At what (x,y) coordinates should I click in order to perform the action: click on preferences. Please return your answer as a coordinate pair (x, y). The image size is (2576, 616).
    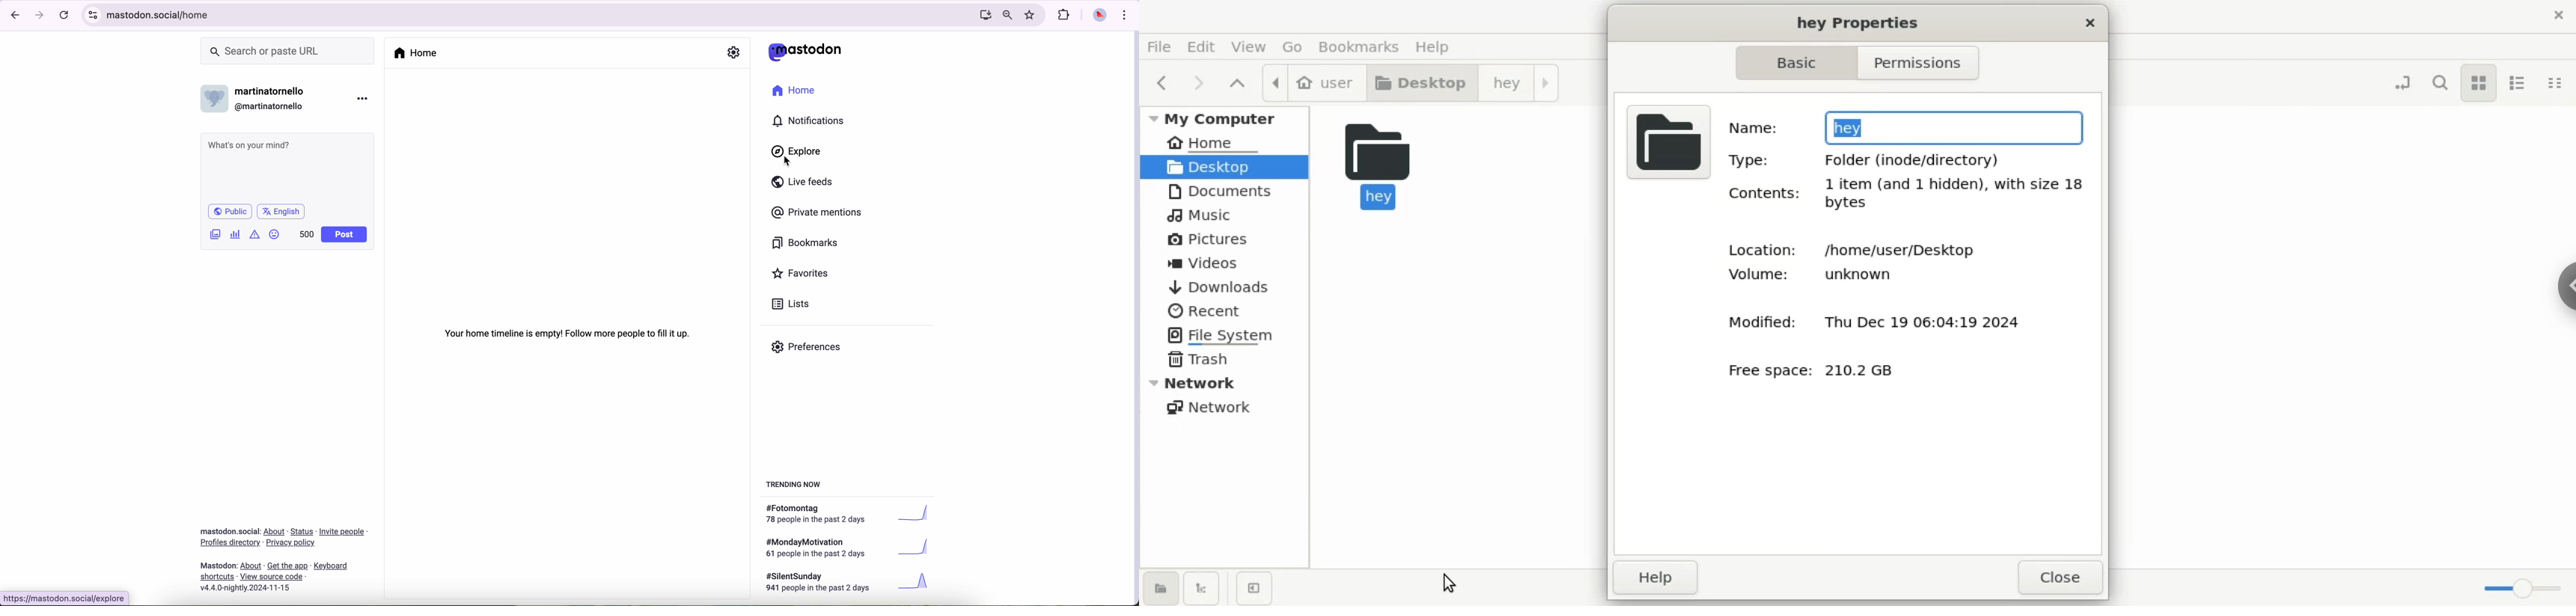
    Looking at the image, I should click on (813, 350).